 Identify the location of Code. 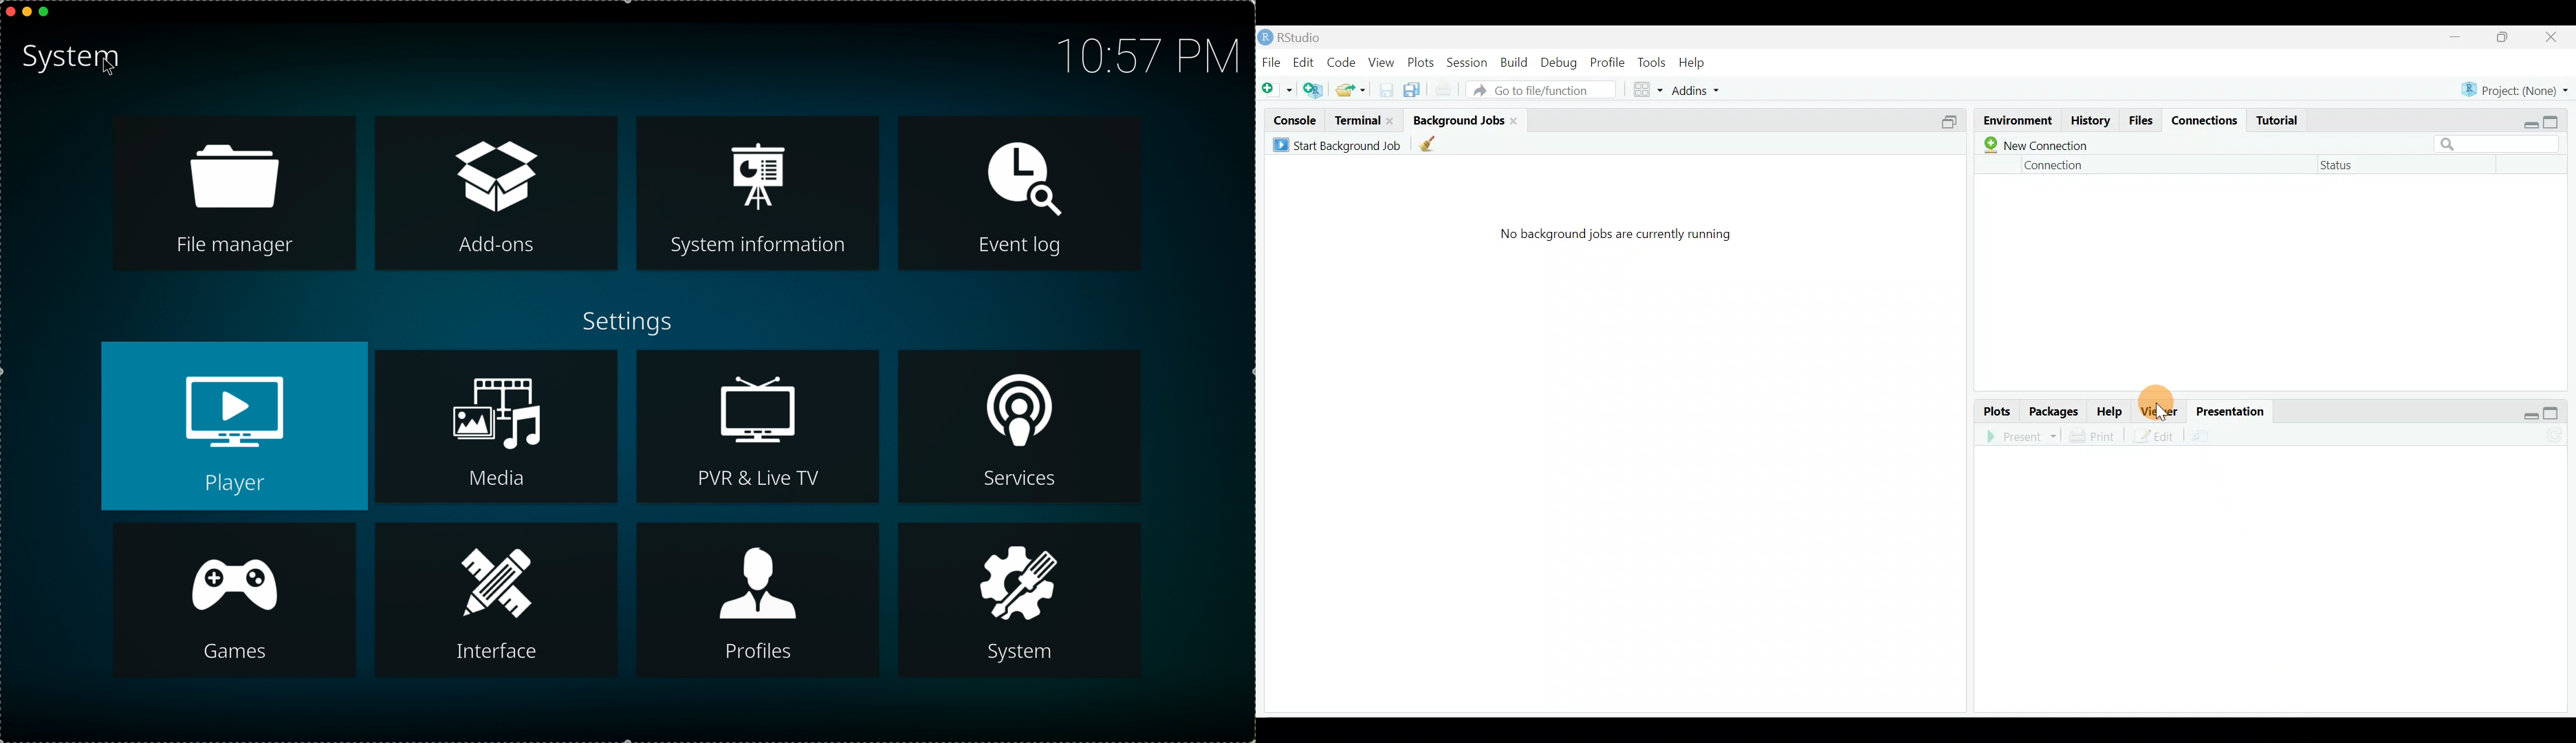
(1344, 60).